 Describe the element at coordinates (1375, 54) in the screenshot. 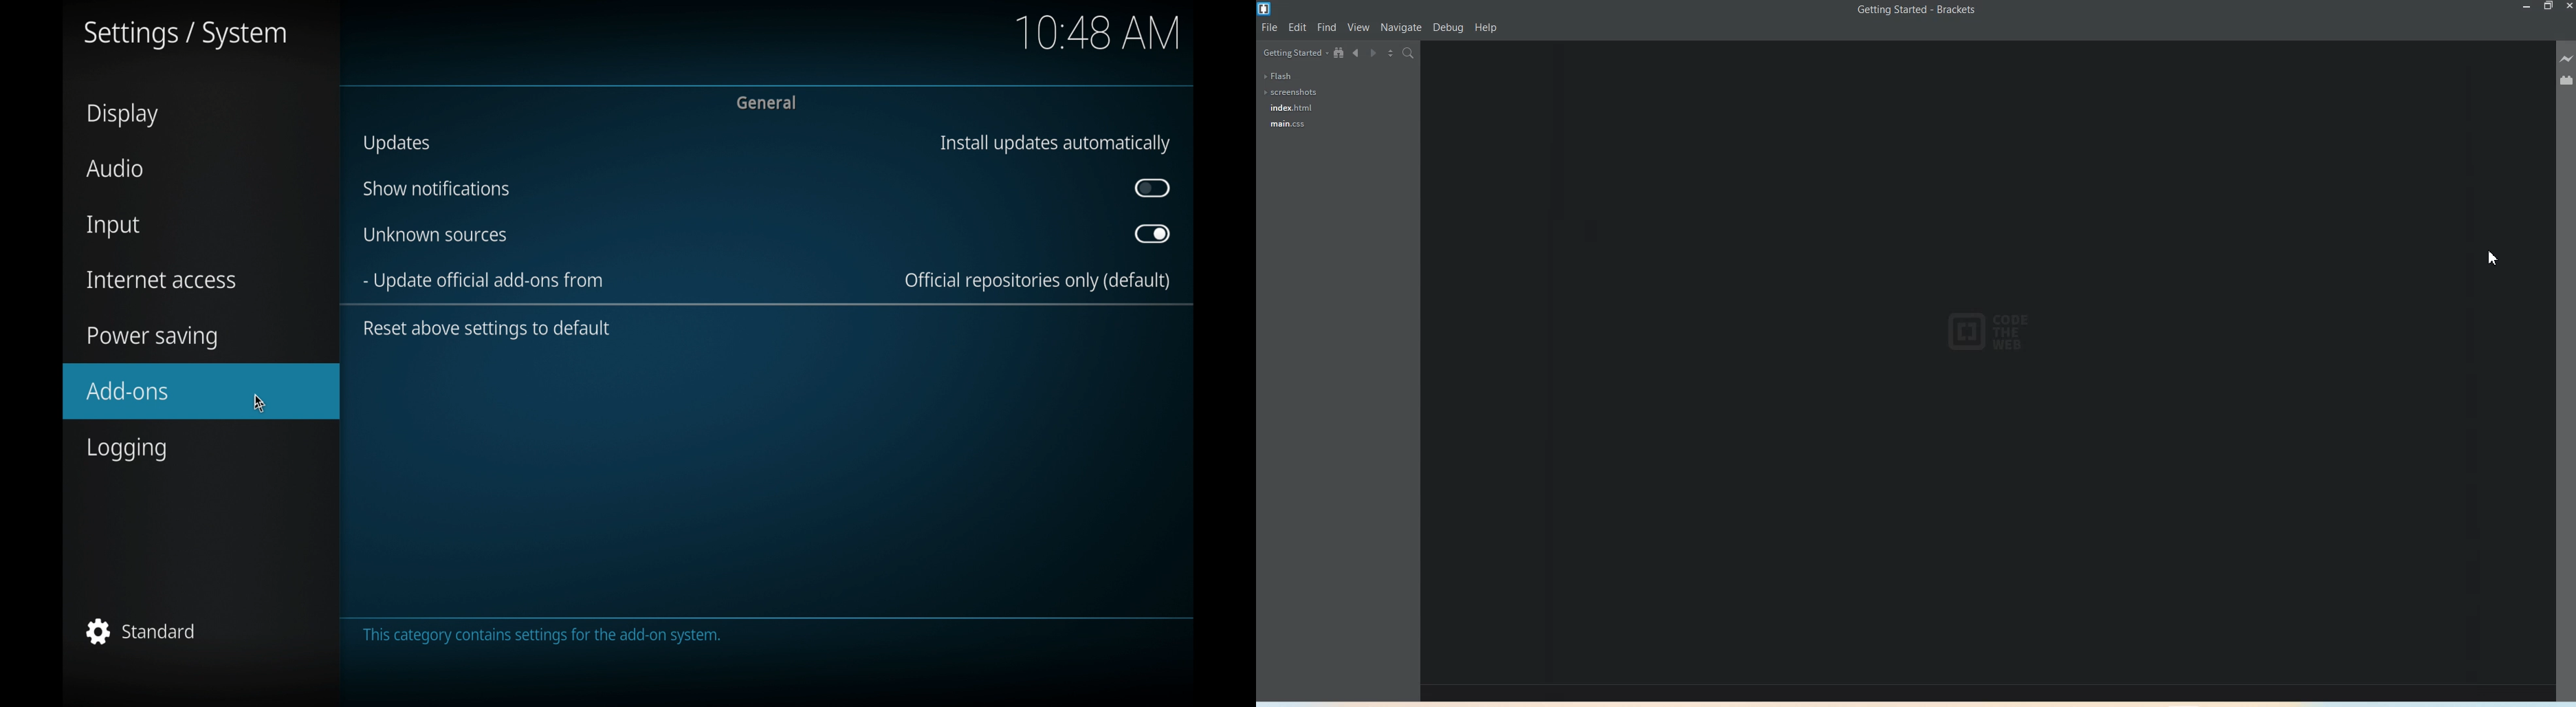

I see `Navigate Forwards` at that location.